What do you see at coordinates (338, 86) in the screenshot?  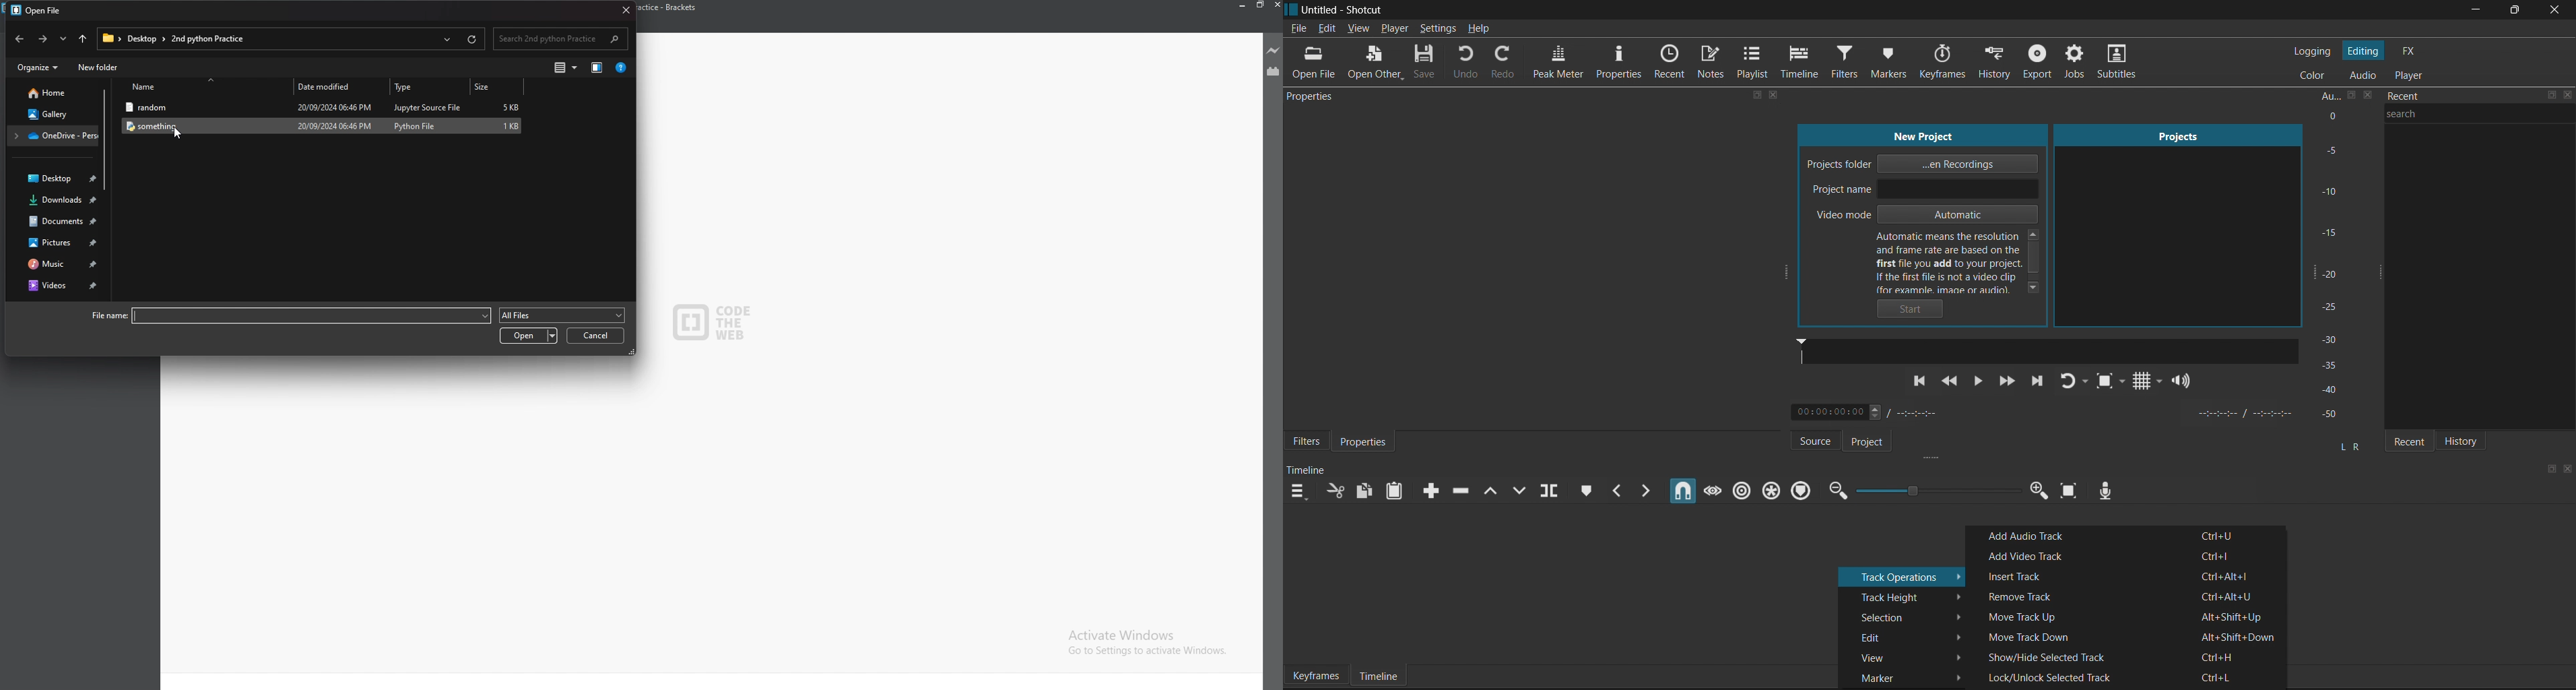 I see `date modified` at bounding box center [338, 86].